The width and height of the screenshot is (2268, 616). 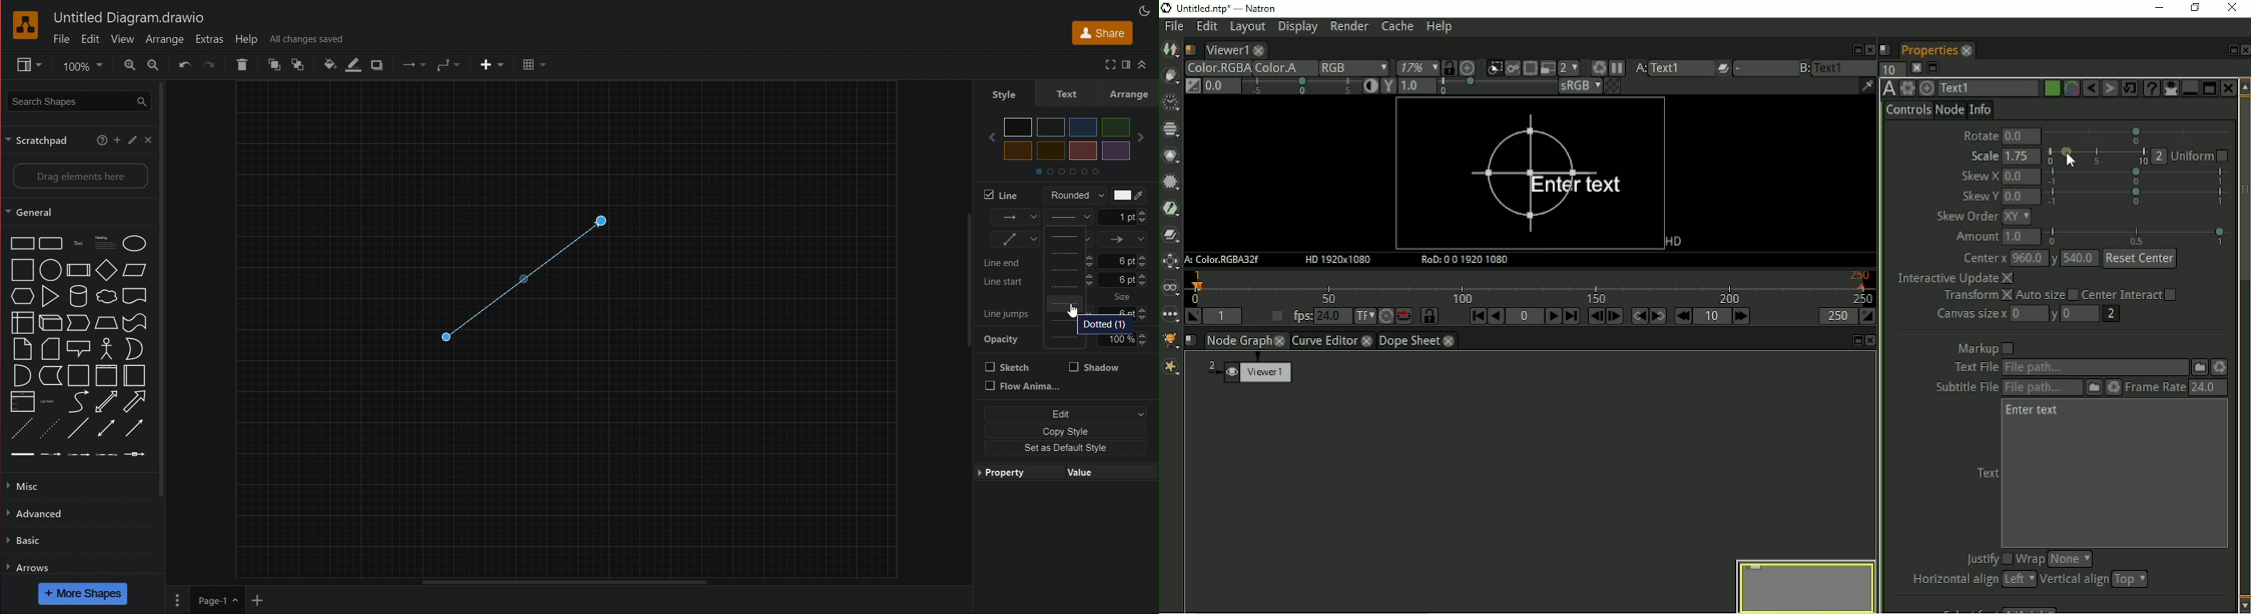 What do you see at coordinates (154, 65) in the screenshot?
I see `Zoom Out` at bounding box center [154, 65].